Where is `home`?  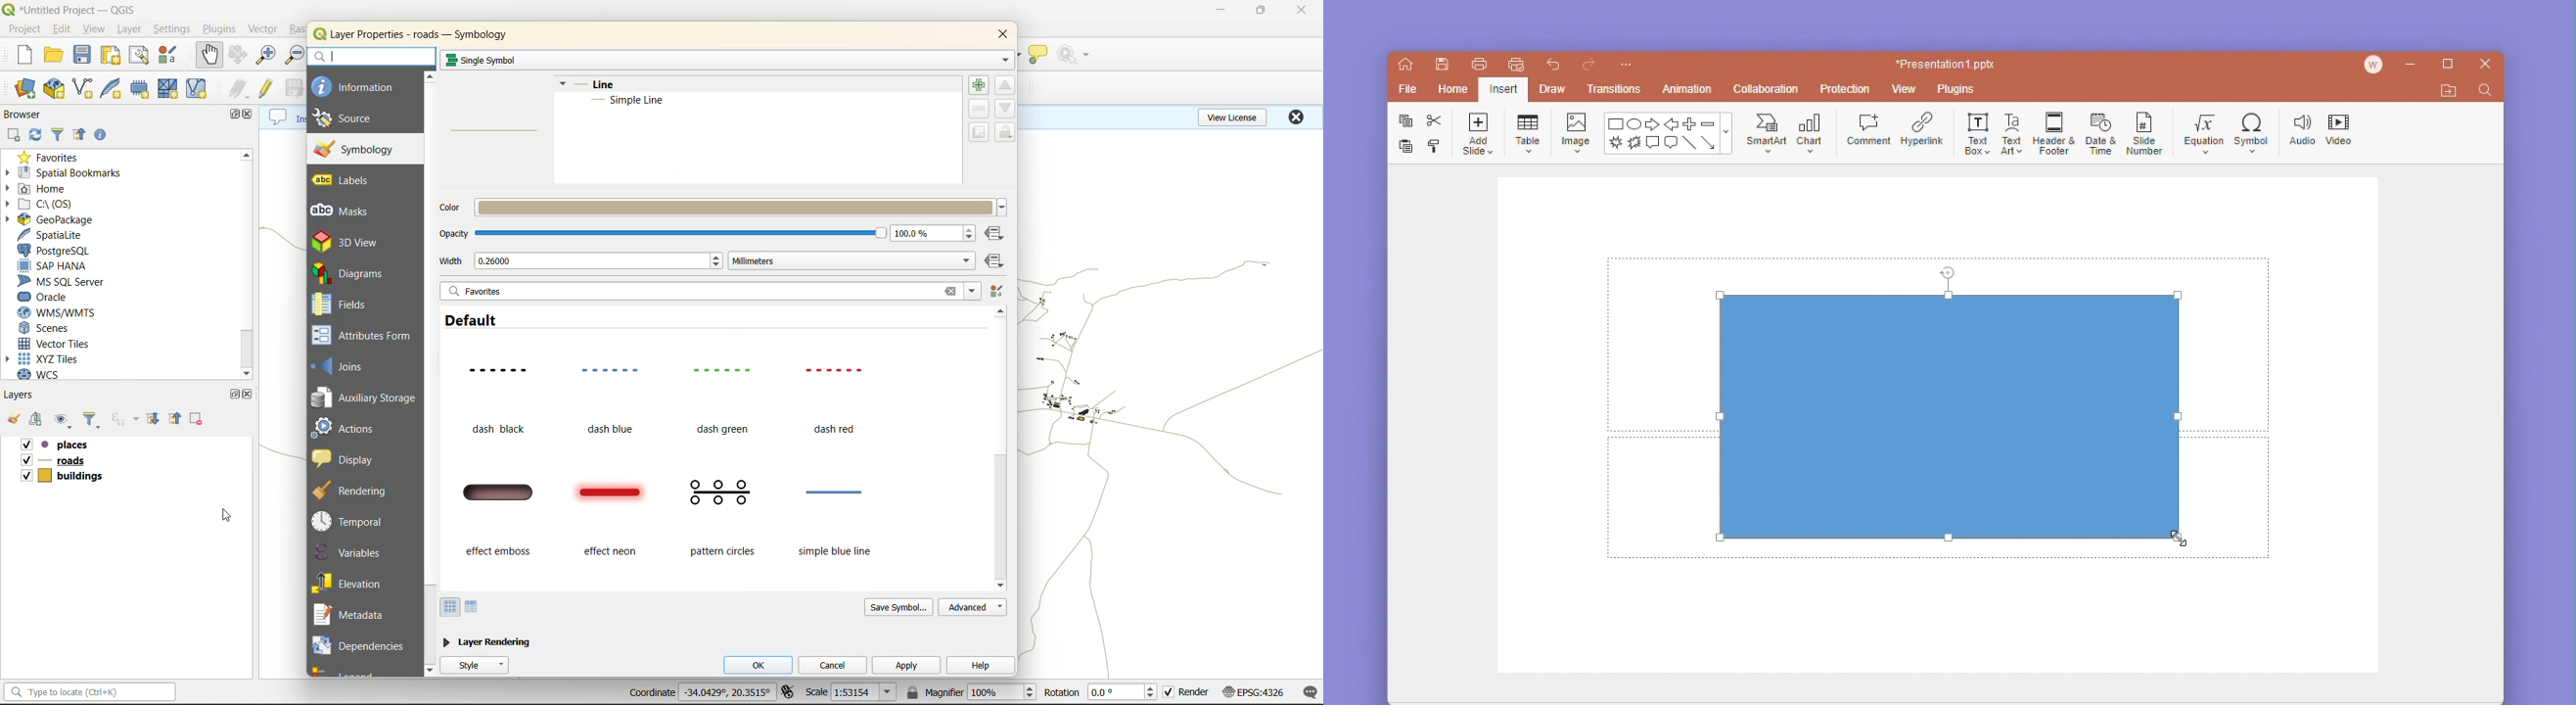
home is located at coordinates (1449, 91).